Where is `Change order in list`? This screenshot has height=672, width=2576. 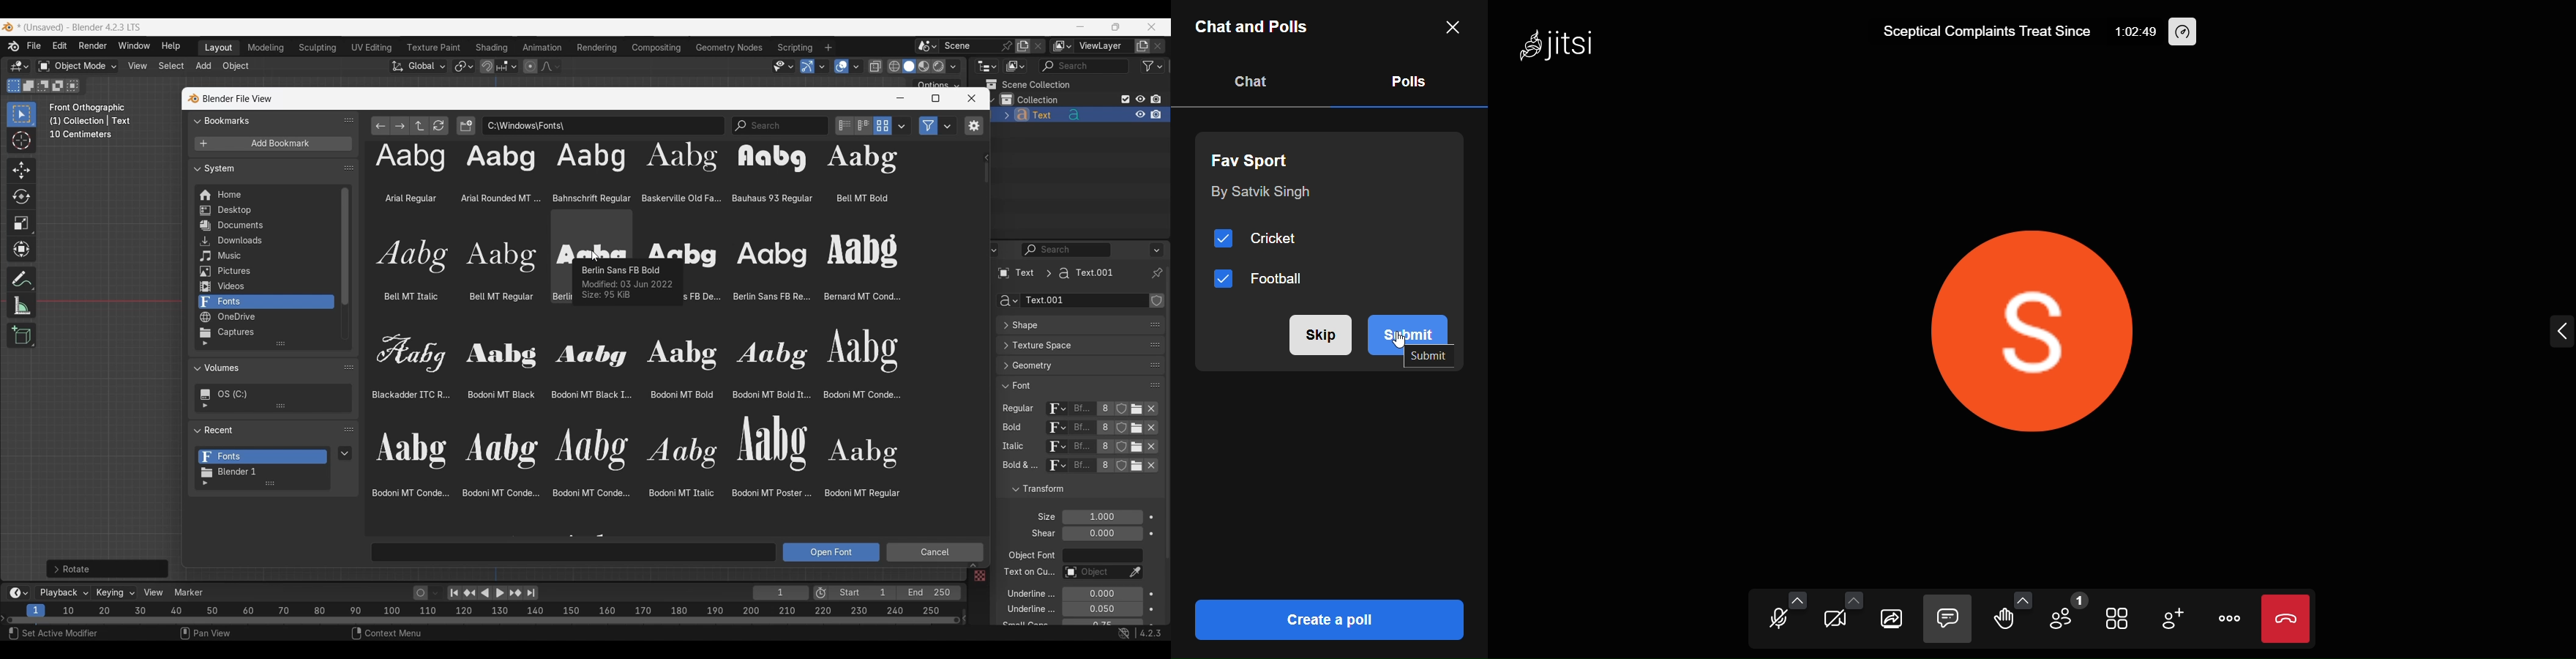 Change order in list is located at coordinates (349, 168).